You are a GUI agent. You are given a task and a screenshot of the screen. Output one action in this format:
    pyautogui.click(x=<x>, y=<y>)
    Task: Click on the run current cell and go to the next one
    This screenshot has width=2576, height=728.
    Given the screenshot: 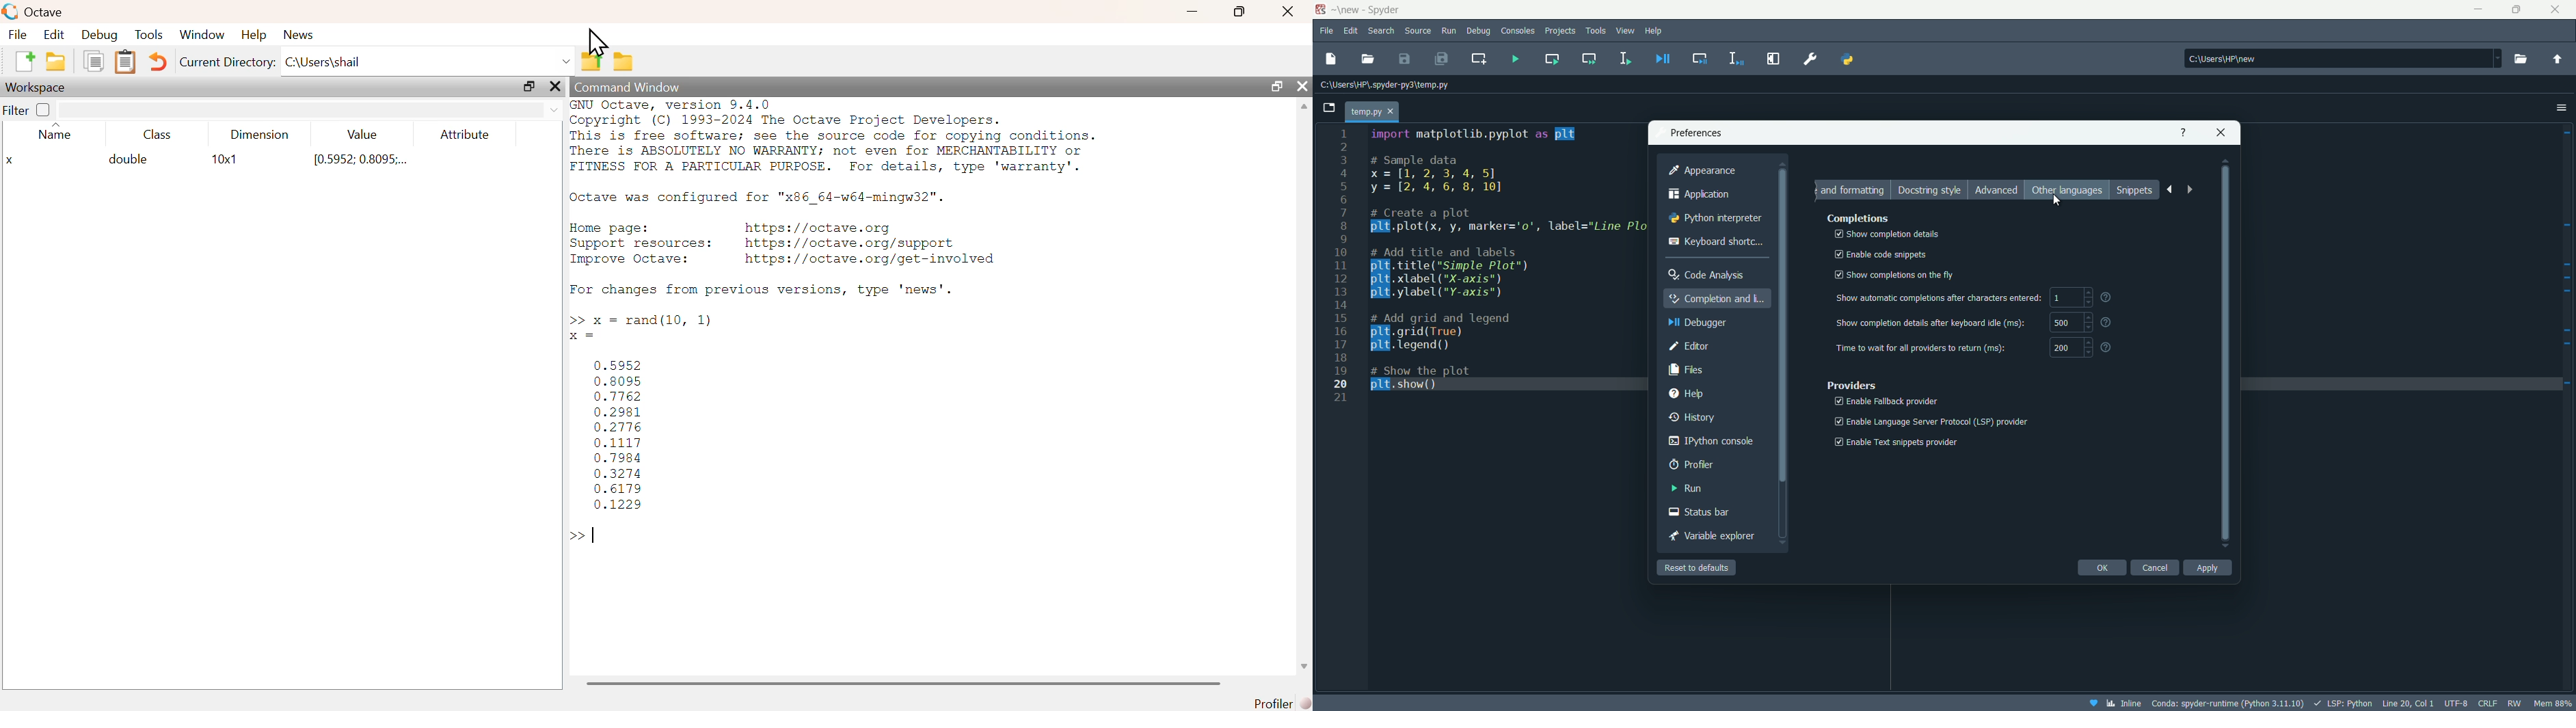 What is the action you would take?
    pyautogui.click(x=1590, y=59)
    